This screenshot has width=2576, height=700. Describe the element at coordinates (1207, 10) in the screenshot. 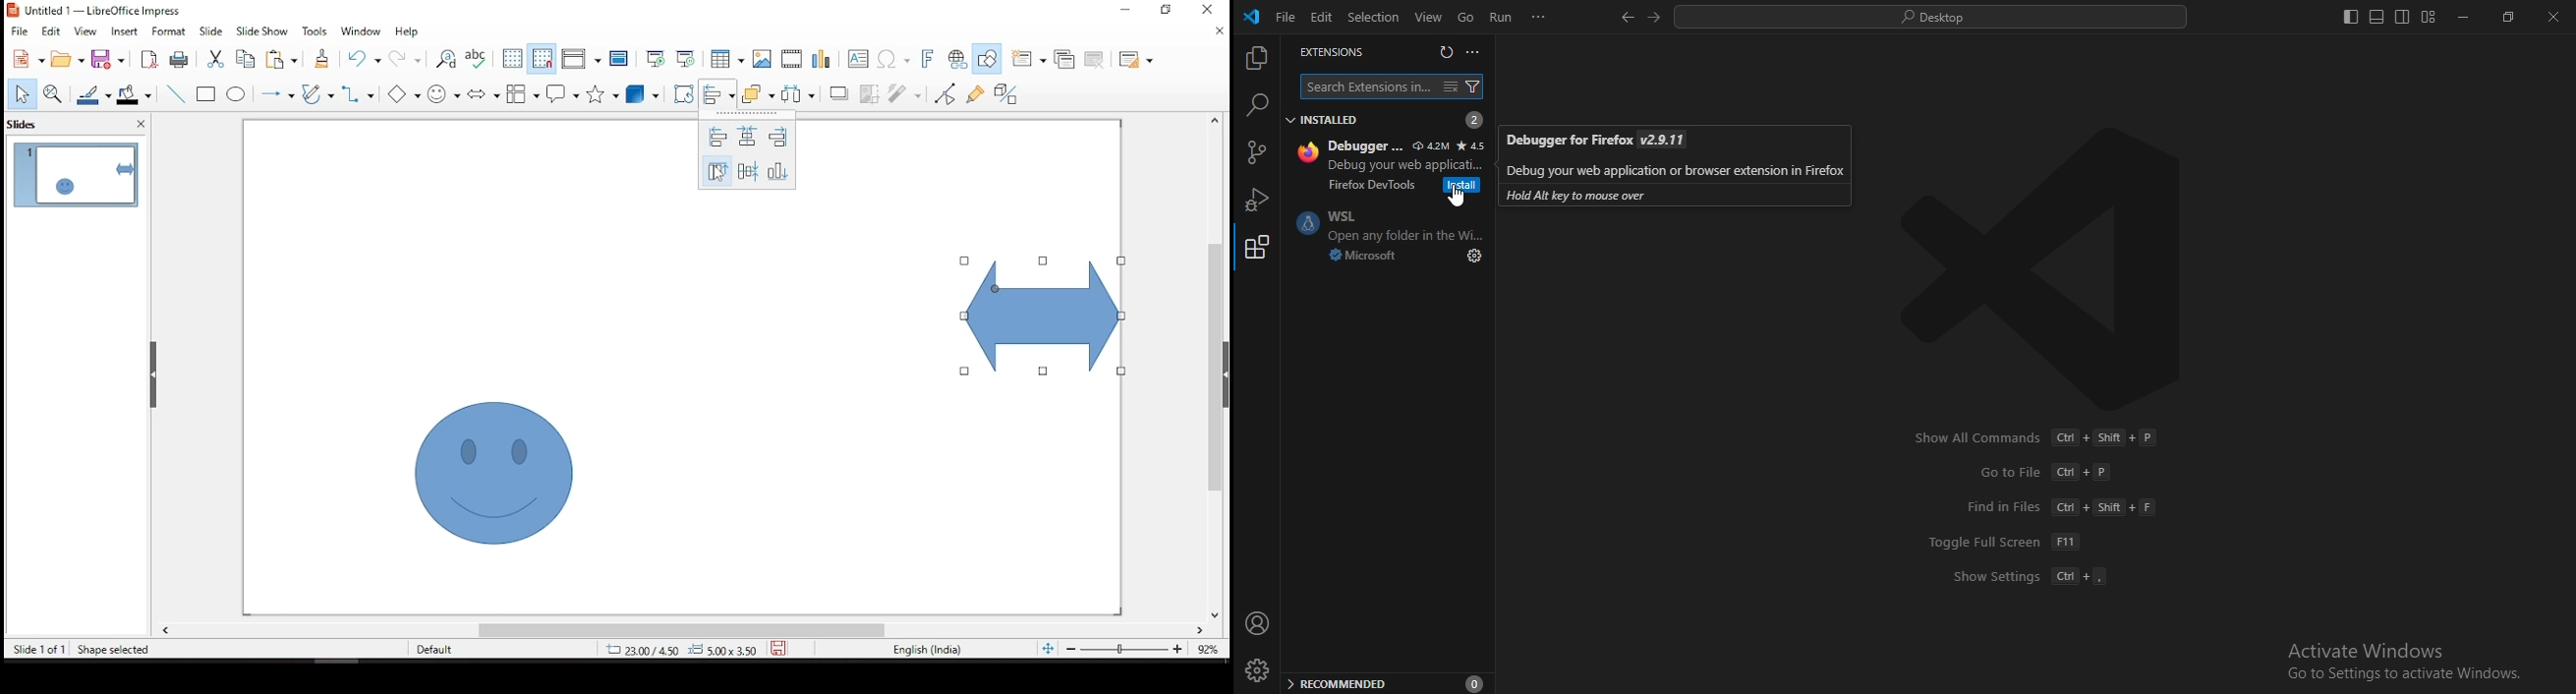

I see `close window` at that location.